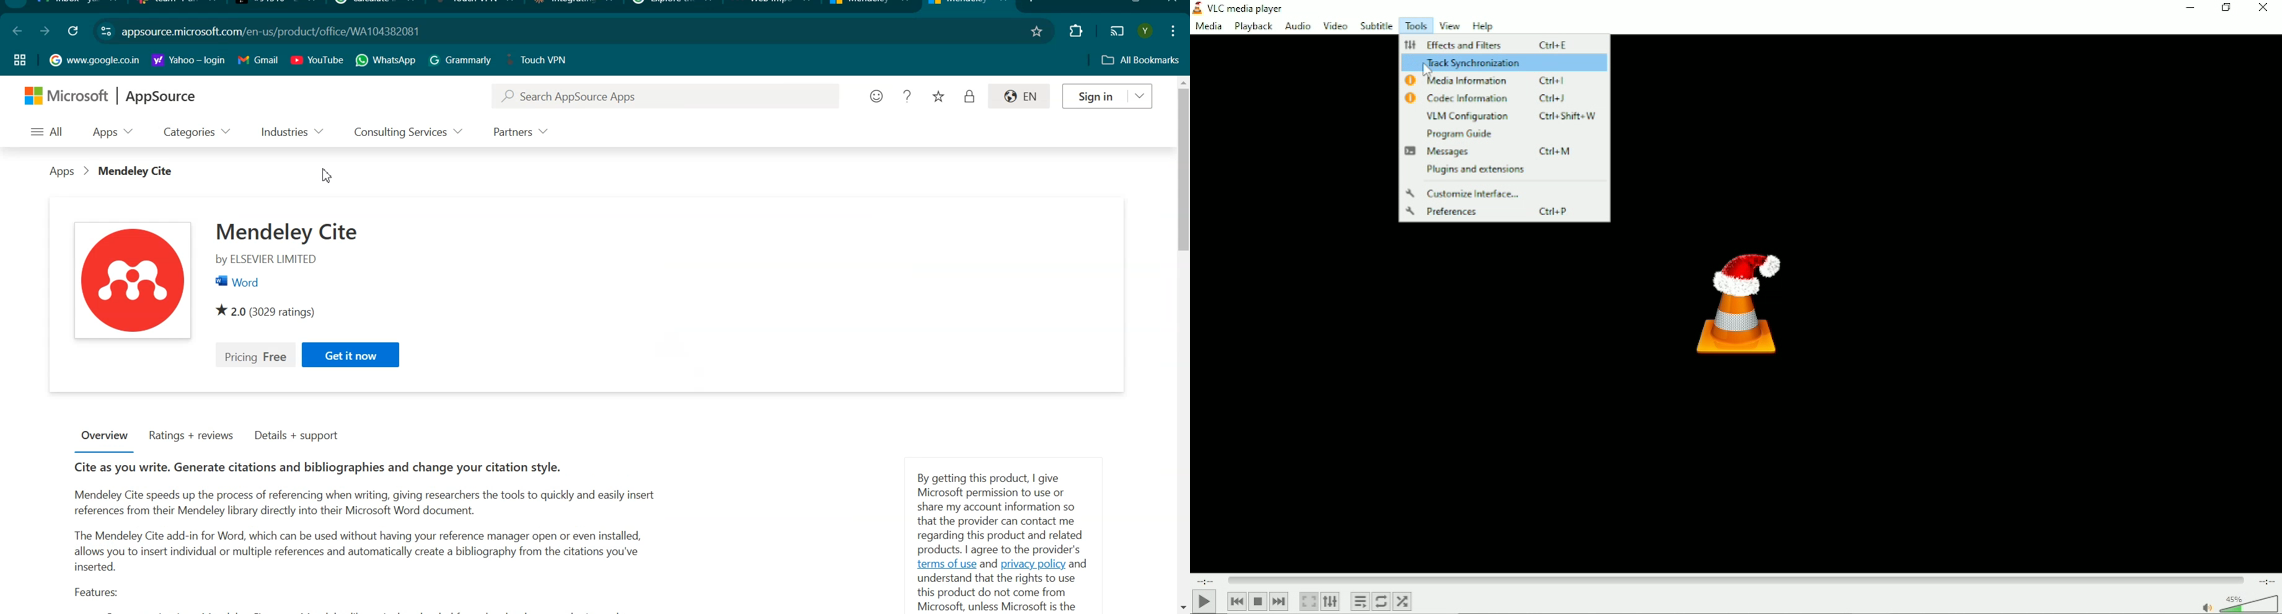  What do you see at coordinates (1033, 565) in the screenshot?
I see `privacy policy` at bounding box center [1033, 565].